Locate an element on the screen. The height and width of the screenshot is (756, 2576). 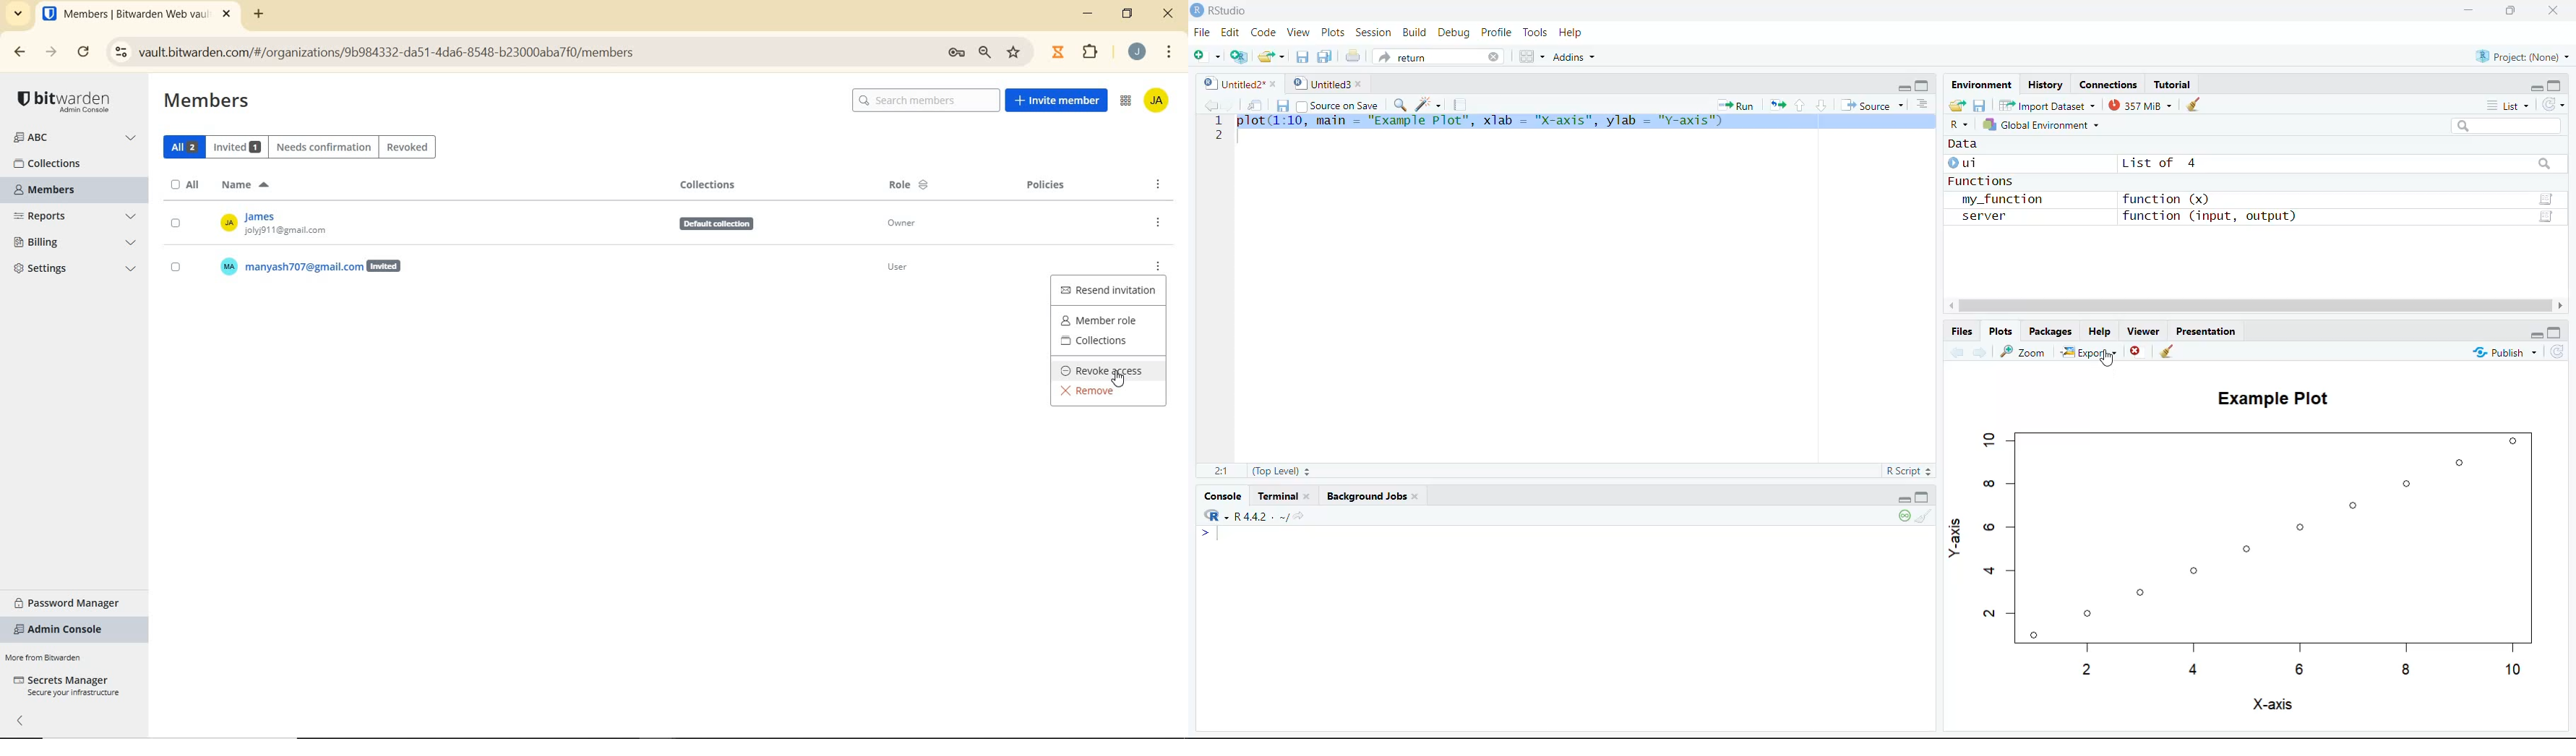
Open an existing file (Ctrl + O) is located at coordinates (1270, 57).